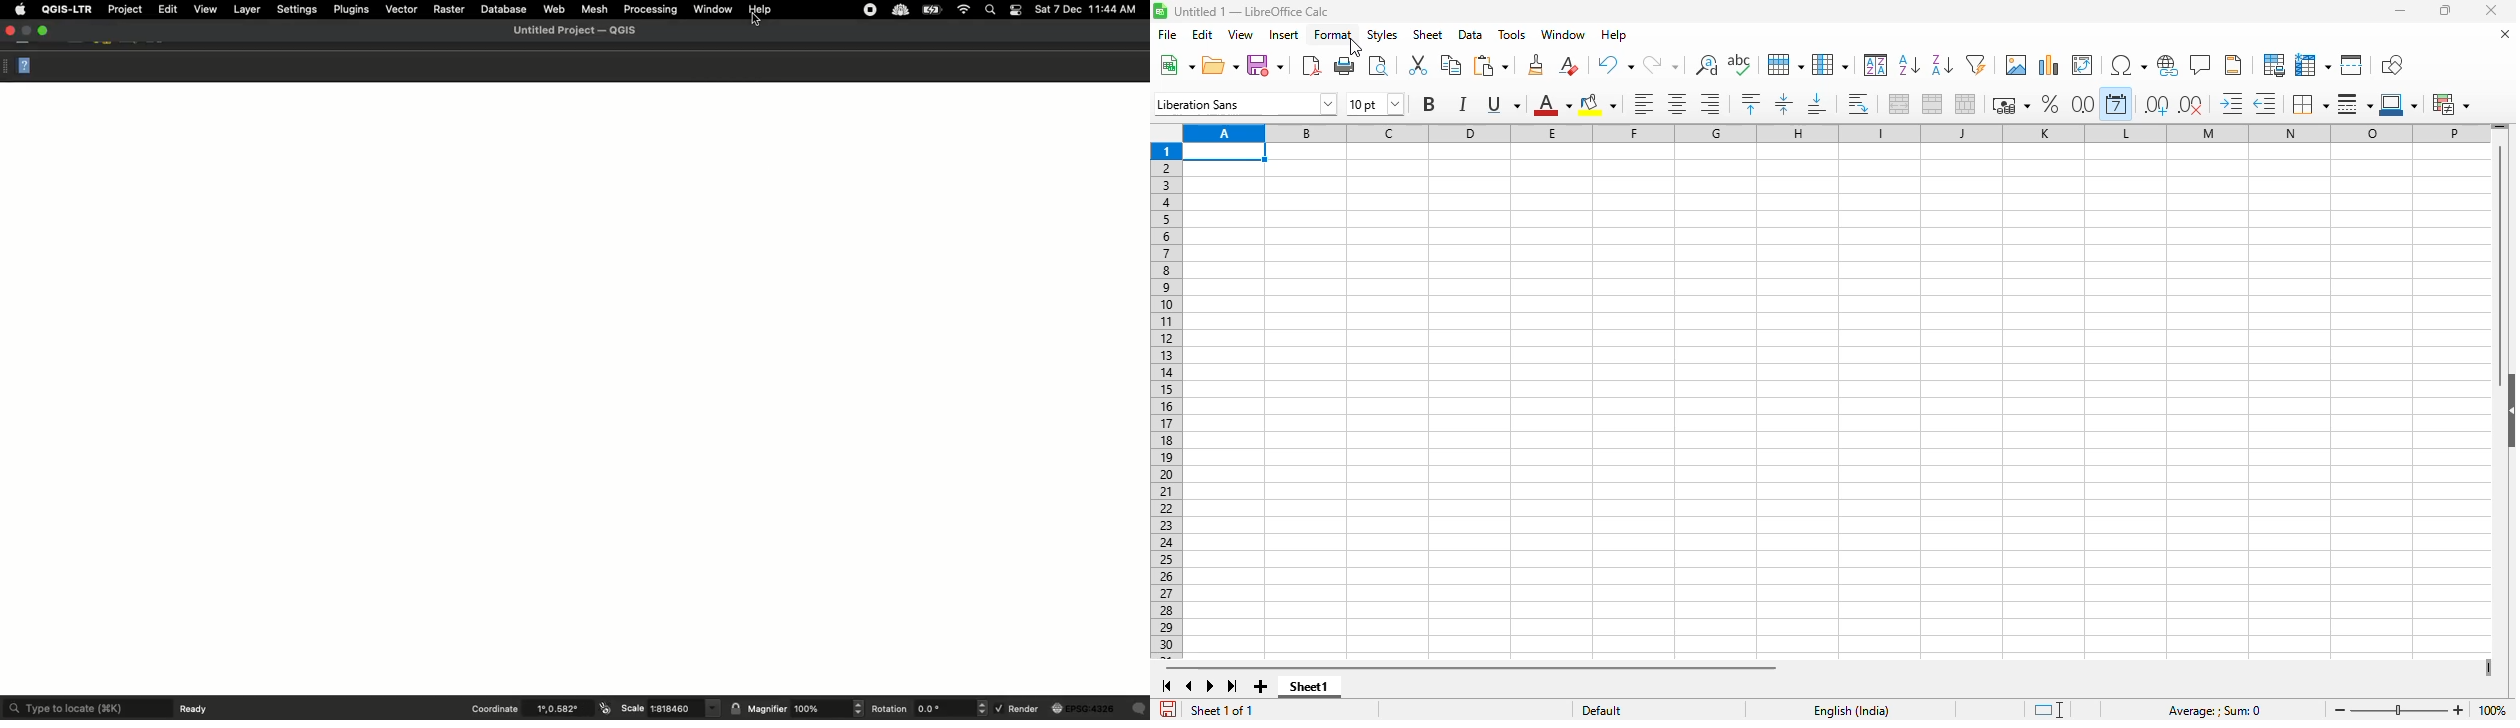 This screenshot has width=2520, height=728. What do you see at coordinates (1470, 669) in the screenshot?
I see `horizontal scroll bar` at bounding box center [1470, 669].